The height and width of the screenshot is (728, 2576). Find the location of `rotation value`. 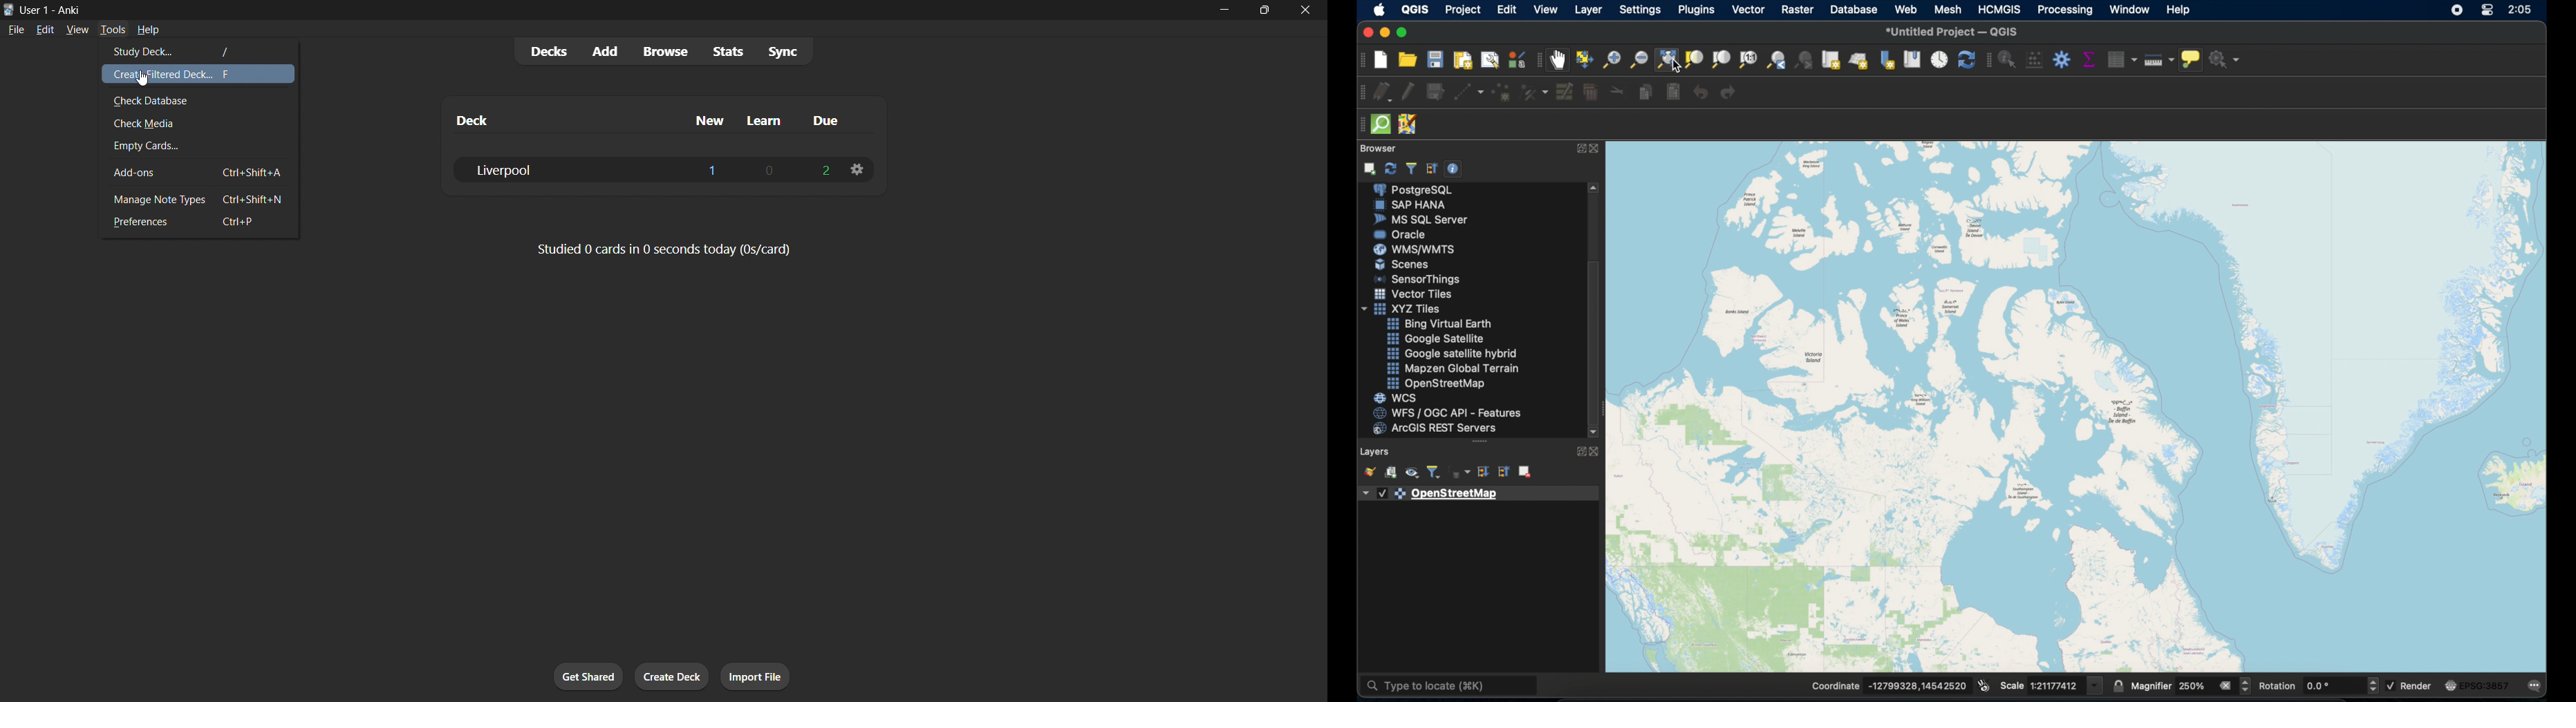

rotation value is located at coordinates (2334, 686).